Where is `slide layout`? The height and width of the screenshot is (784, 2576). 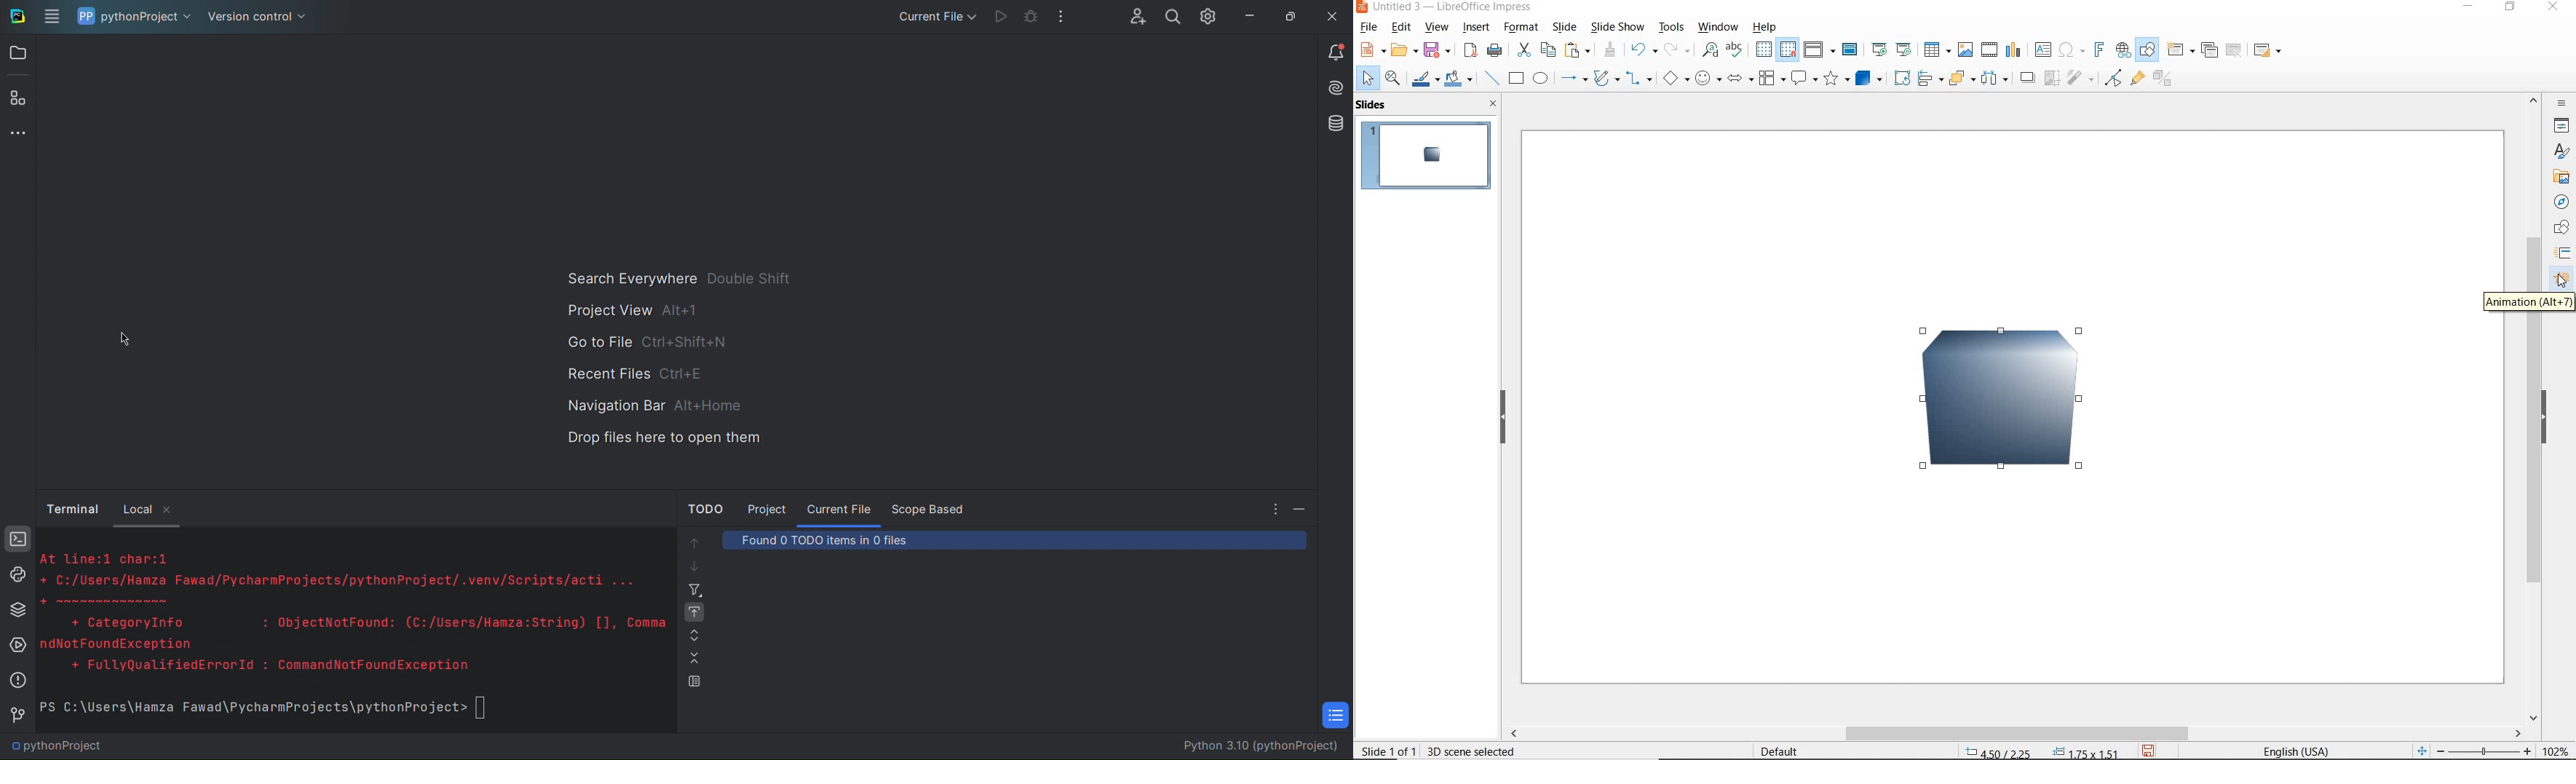 slide layout is located at coordinates (2269, 51).